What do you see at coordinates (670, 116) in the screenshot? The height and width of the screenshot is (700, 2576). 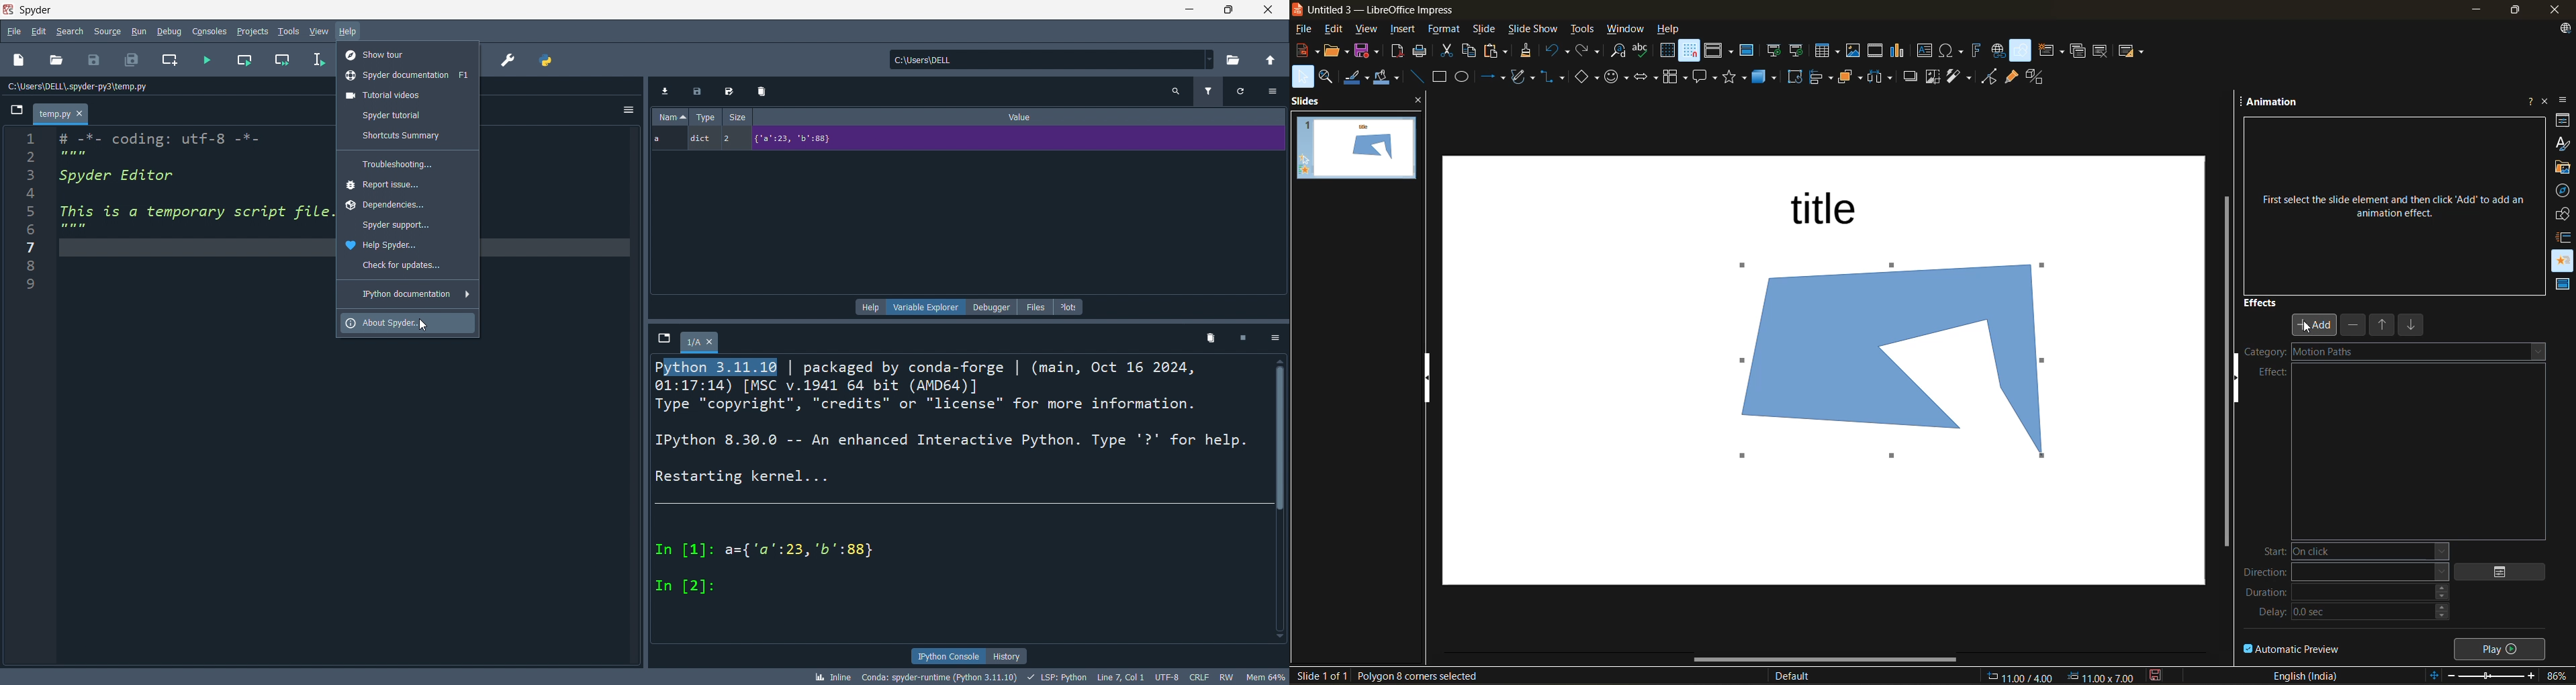 I see `Name` at bounding box center [670, 116].